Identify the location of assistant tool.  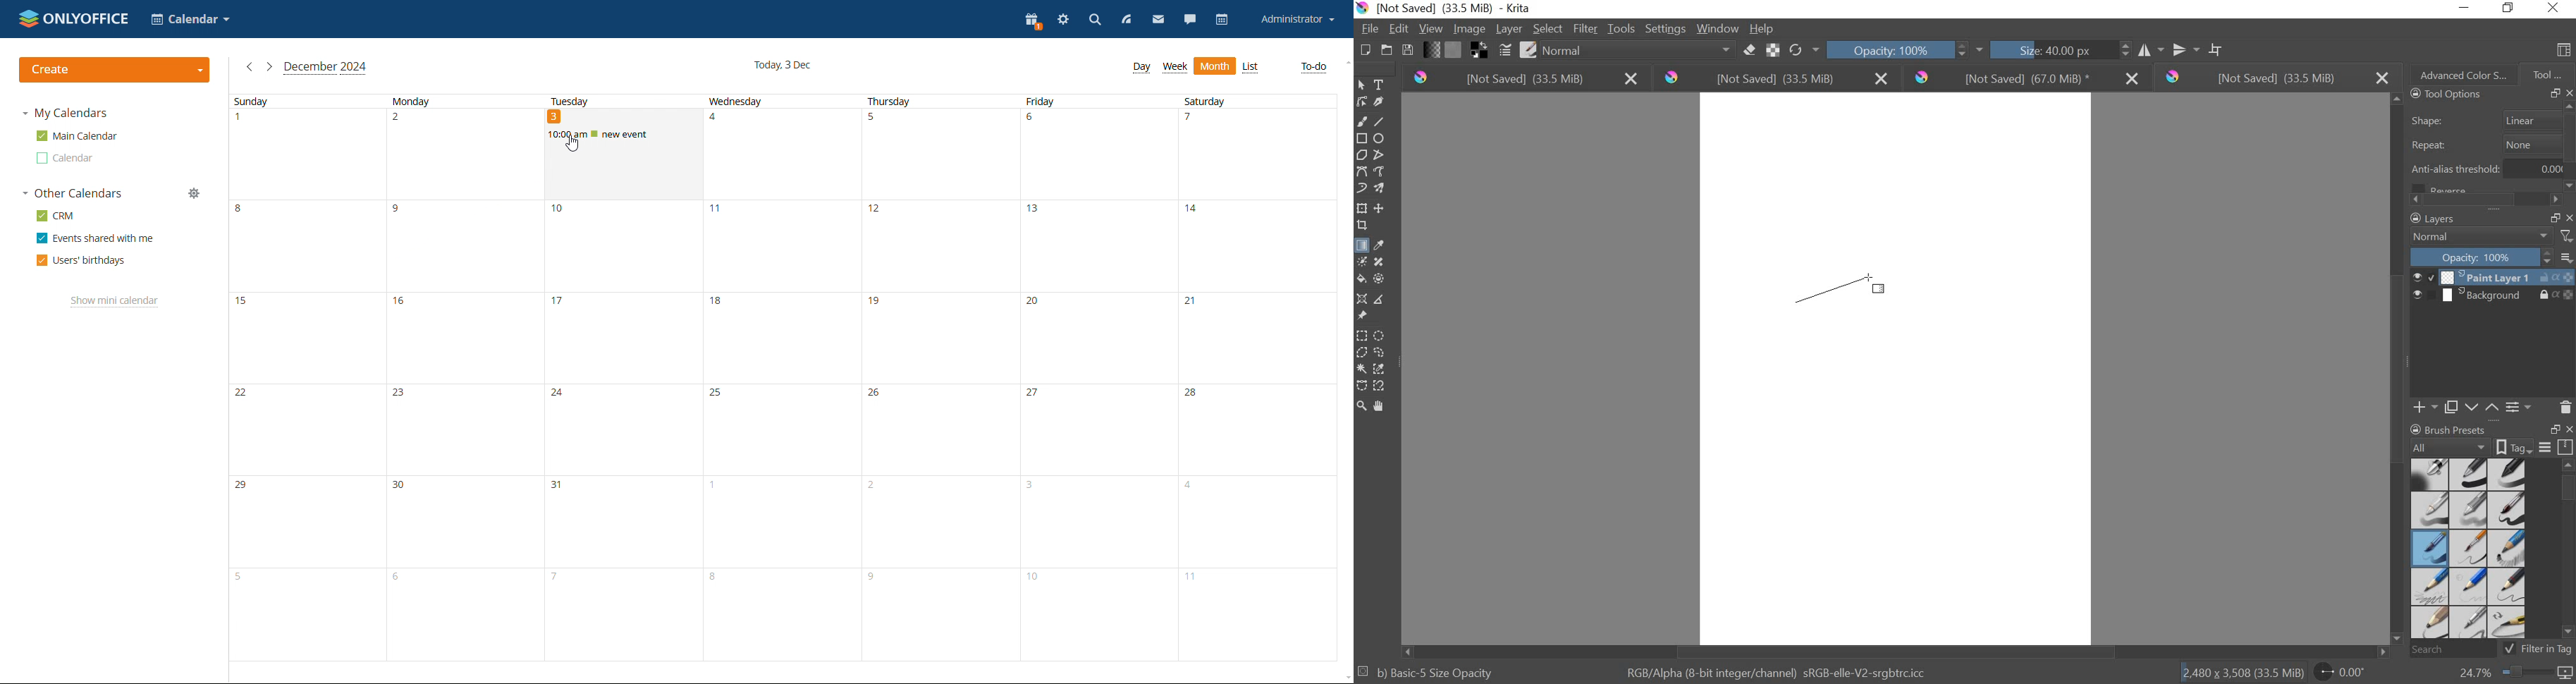
(1361, 298).